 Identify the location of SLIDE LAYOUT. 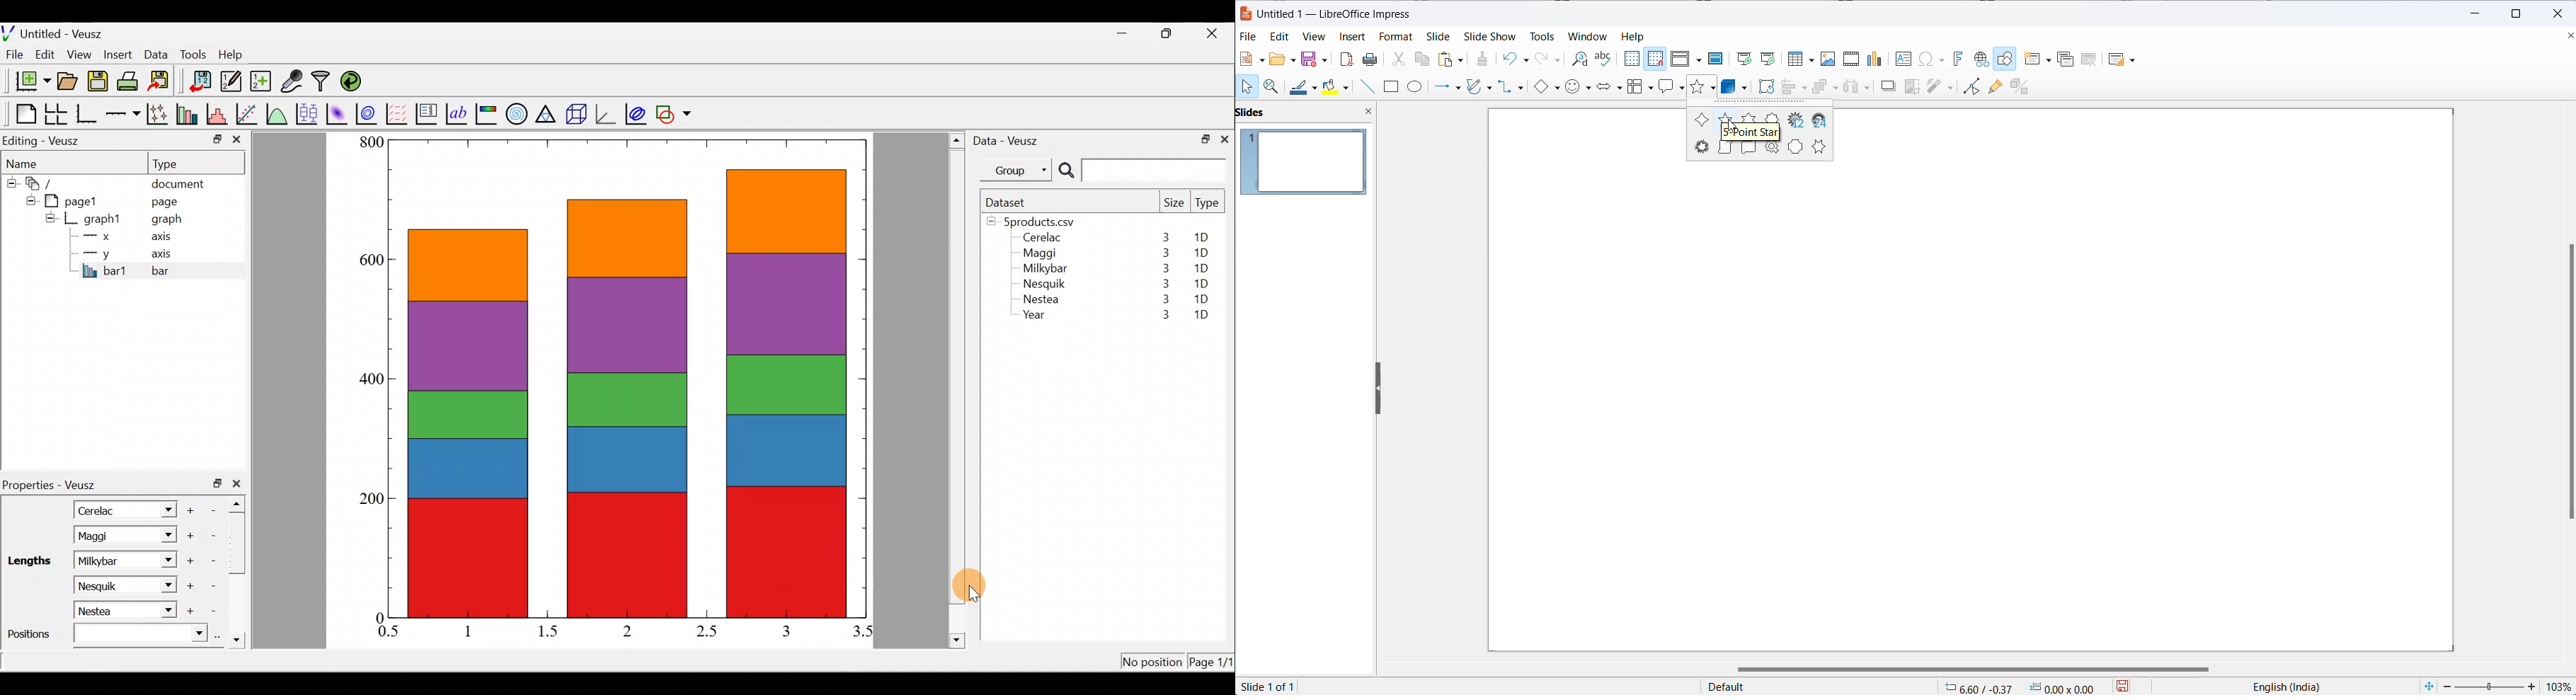
(2122, 59).